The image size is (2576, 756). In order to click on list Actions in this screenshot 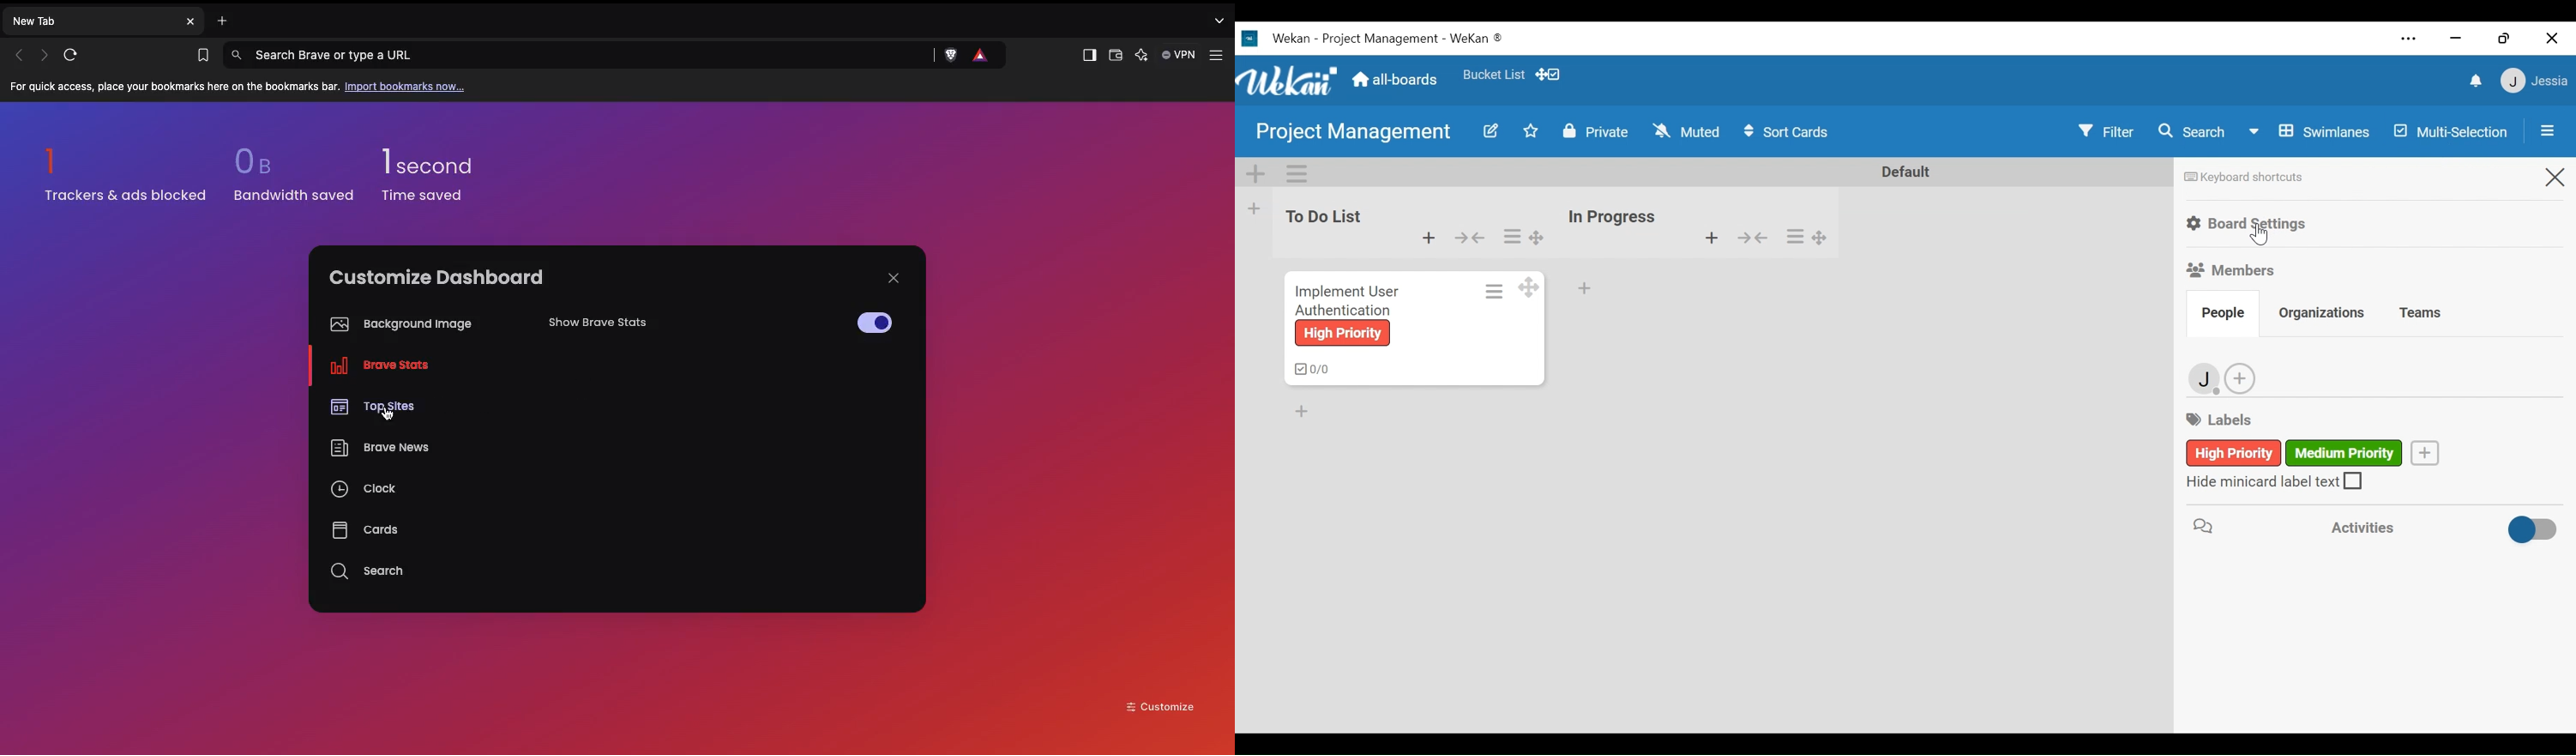, I will do `click(1512, 237)`.